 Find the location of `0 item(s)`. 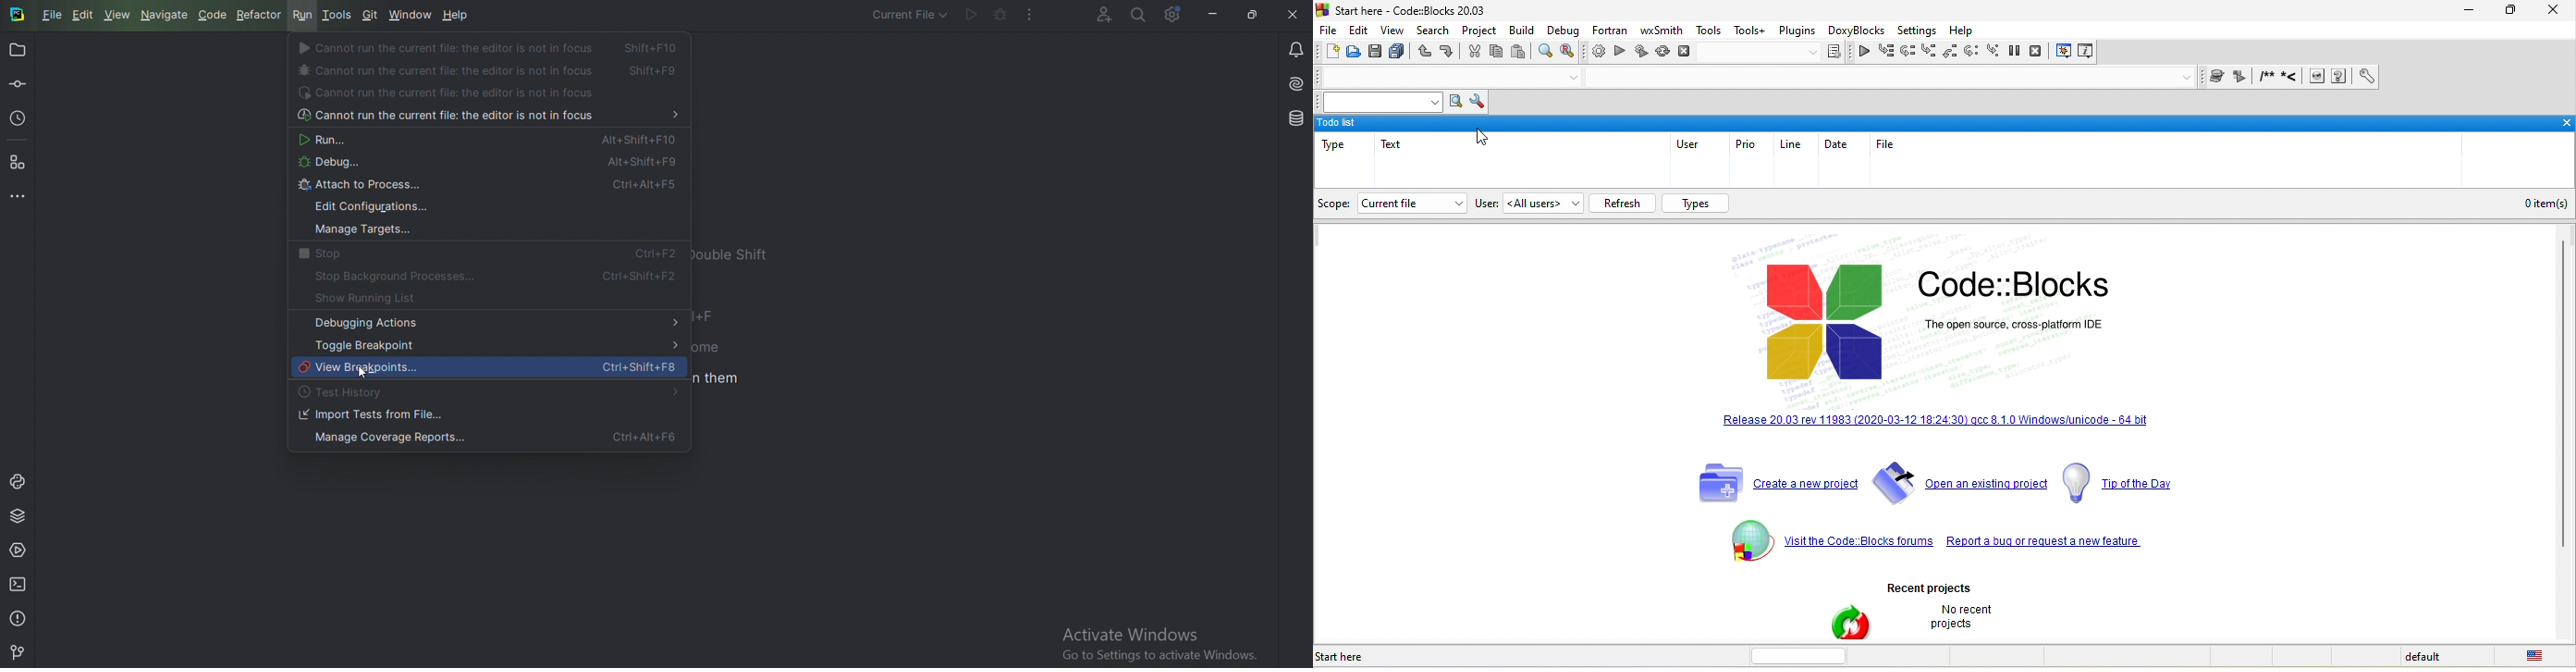

0 item(s) is located at coordinates (2550, 203).